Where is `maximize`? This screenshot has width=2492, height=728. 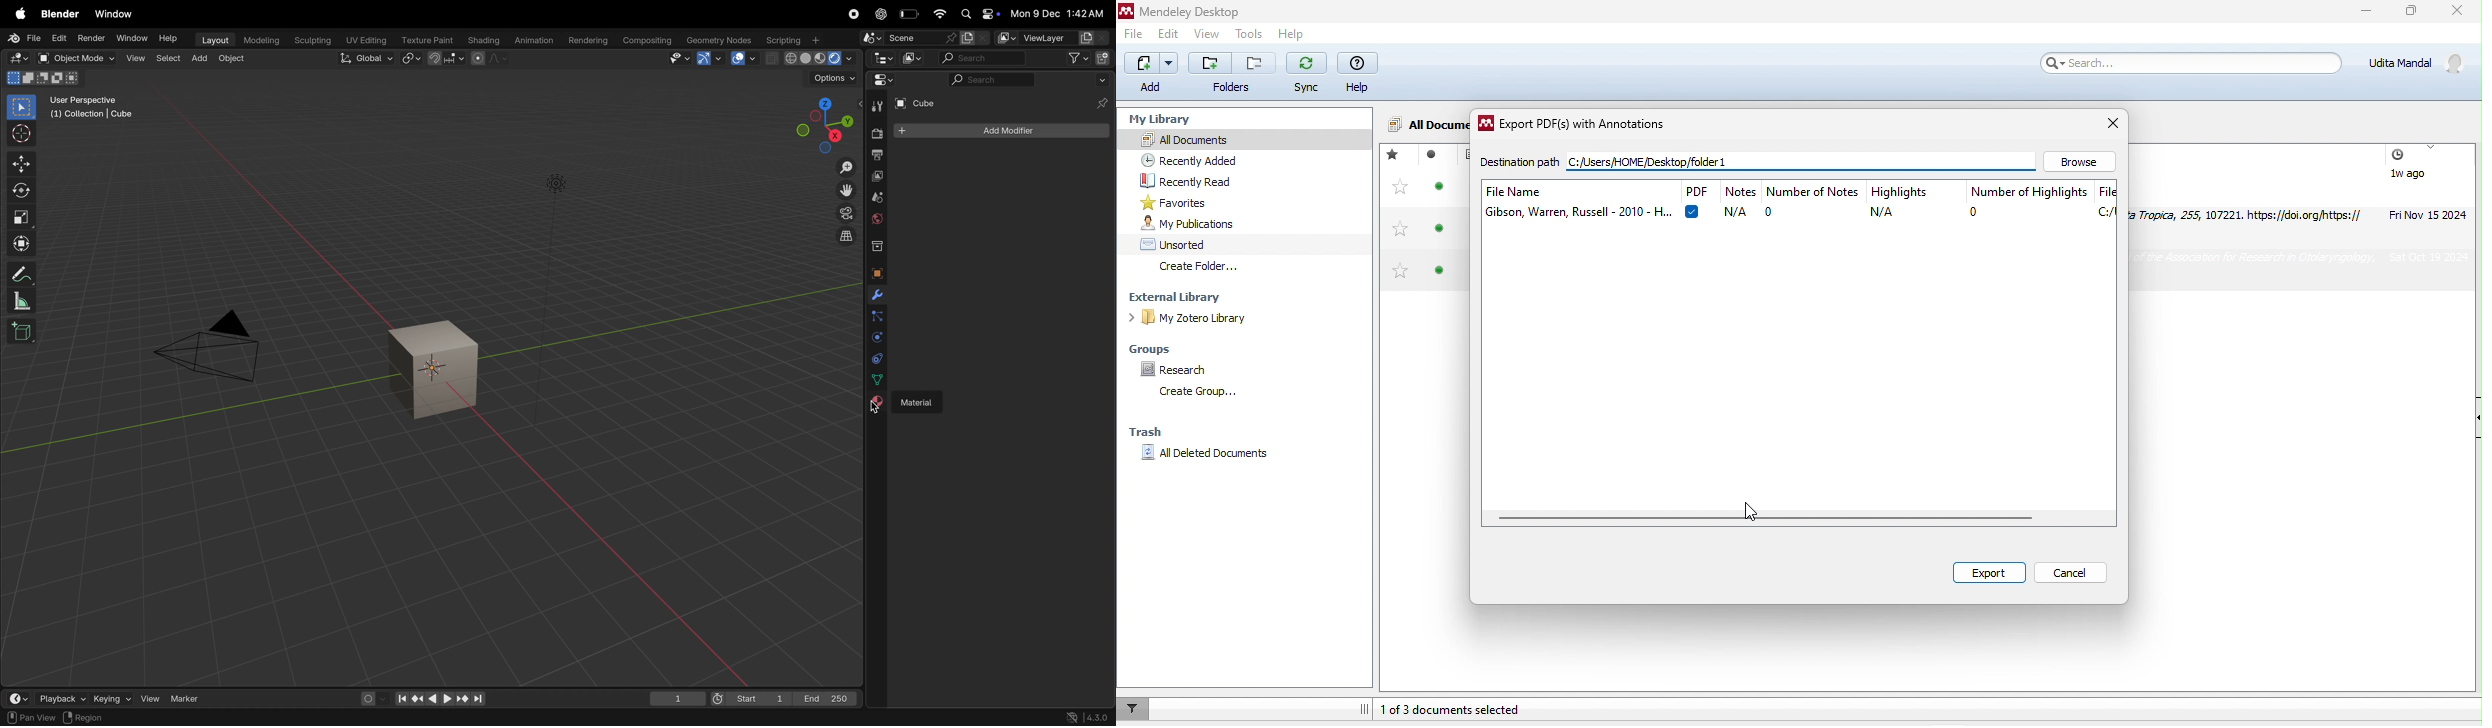
maximize is located at coordinates (2413, 10).